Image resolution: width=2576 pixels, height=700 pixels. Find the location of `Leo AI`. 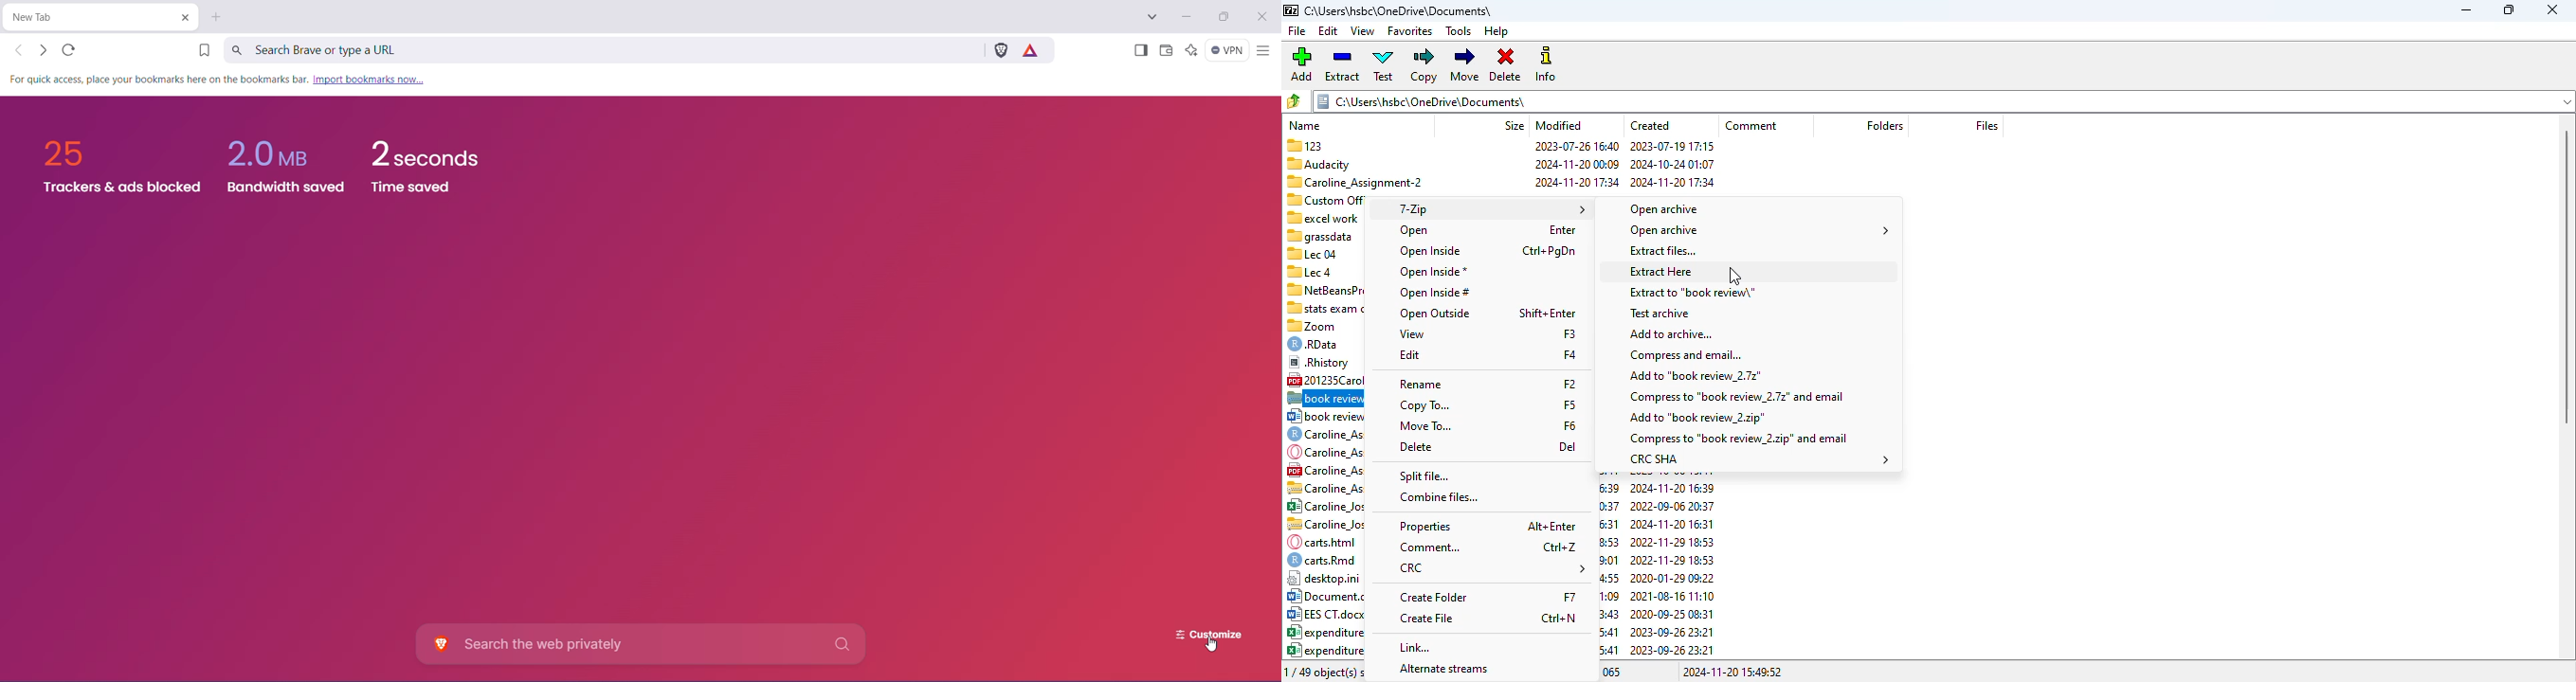

Leo AI is located at coordinates (1191, 50).